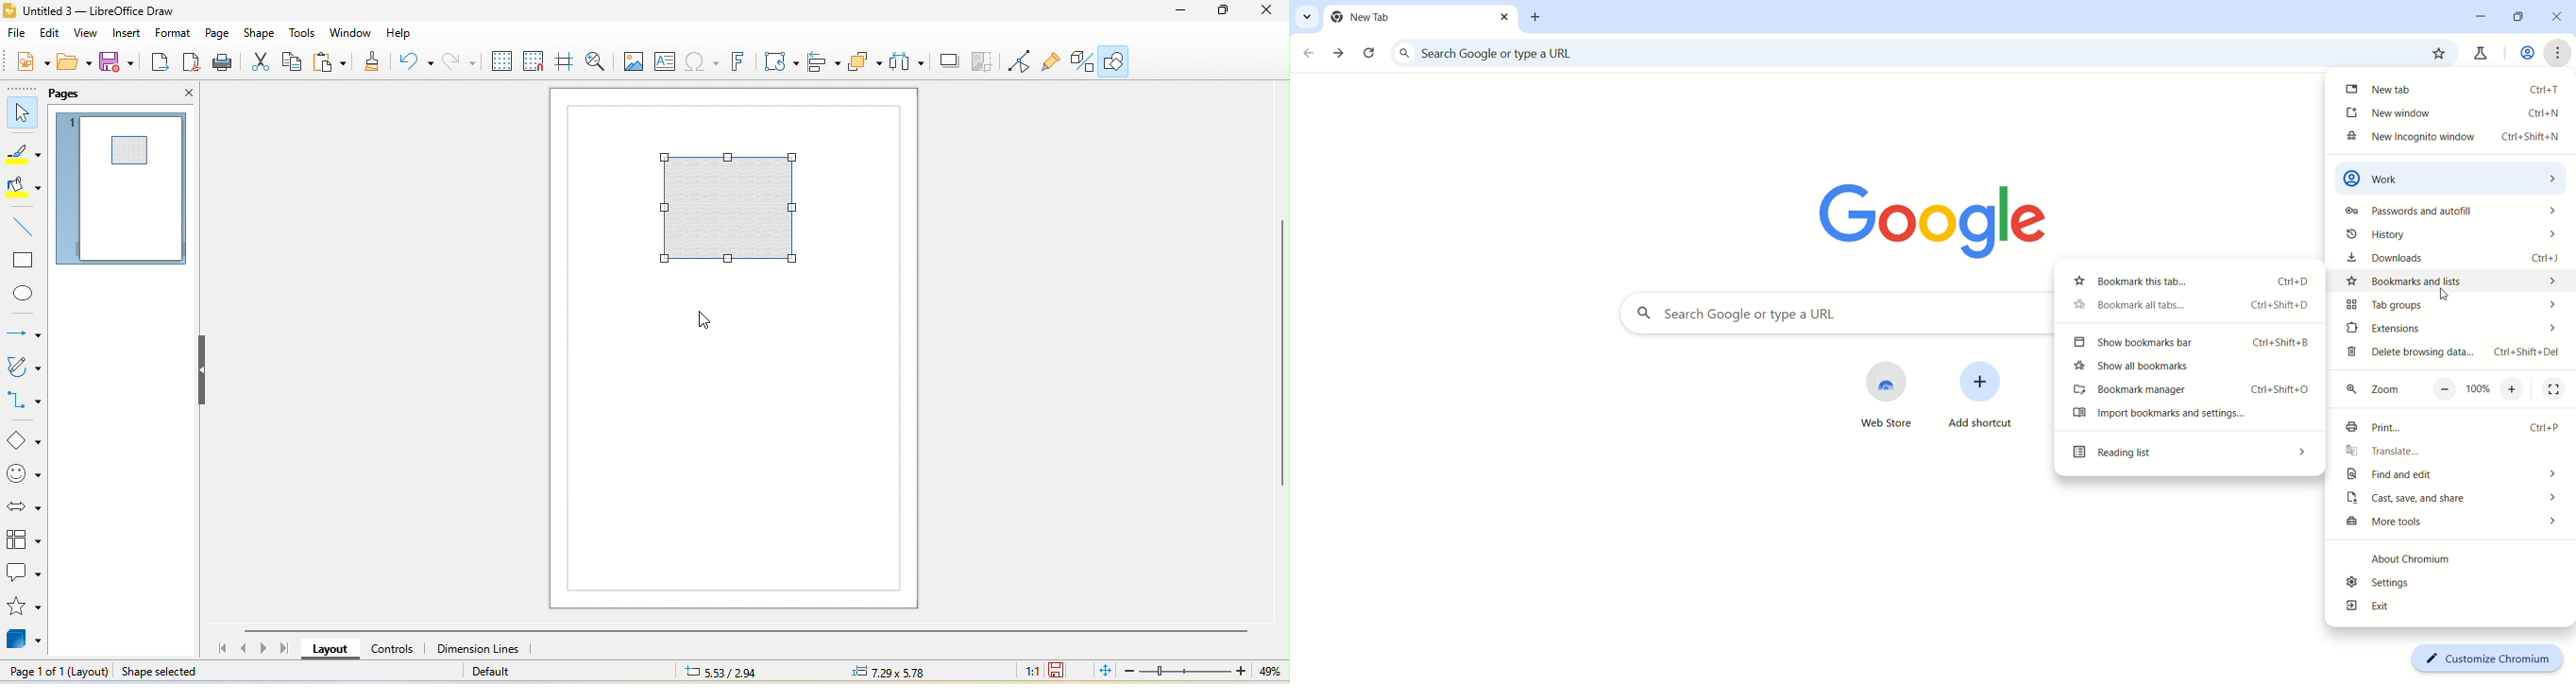  What do you see at coordinates (597, 61) in the screenshot?
I see `zoom and pan` at bounding box center [597, 61].